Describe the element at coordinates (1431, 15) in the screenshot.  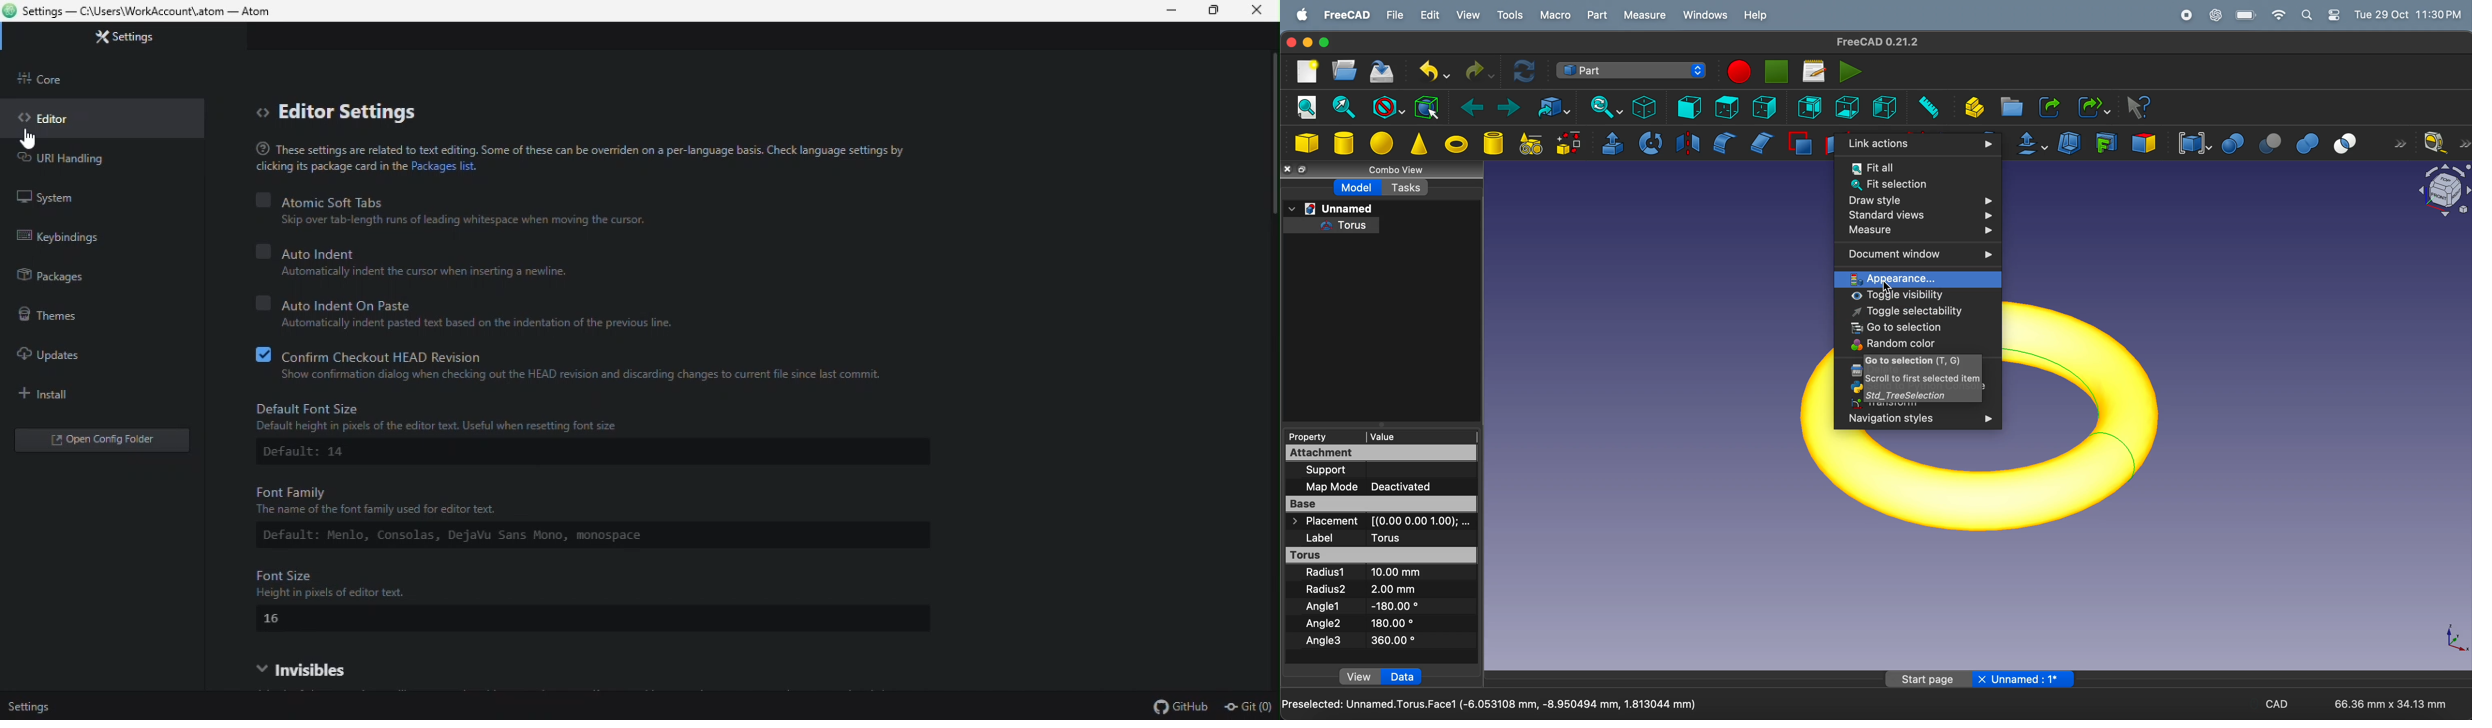
I see `edit` at that location.